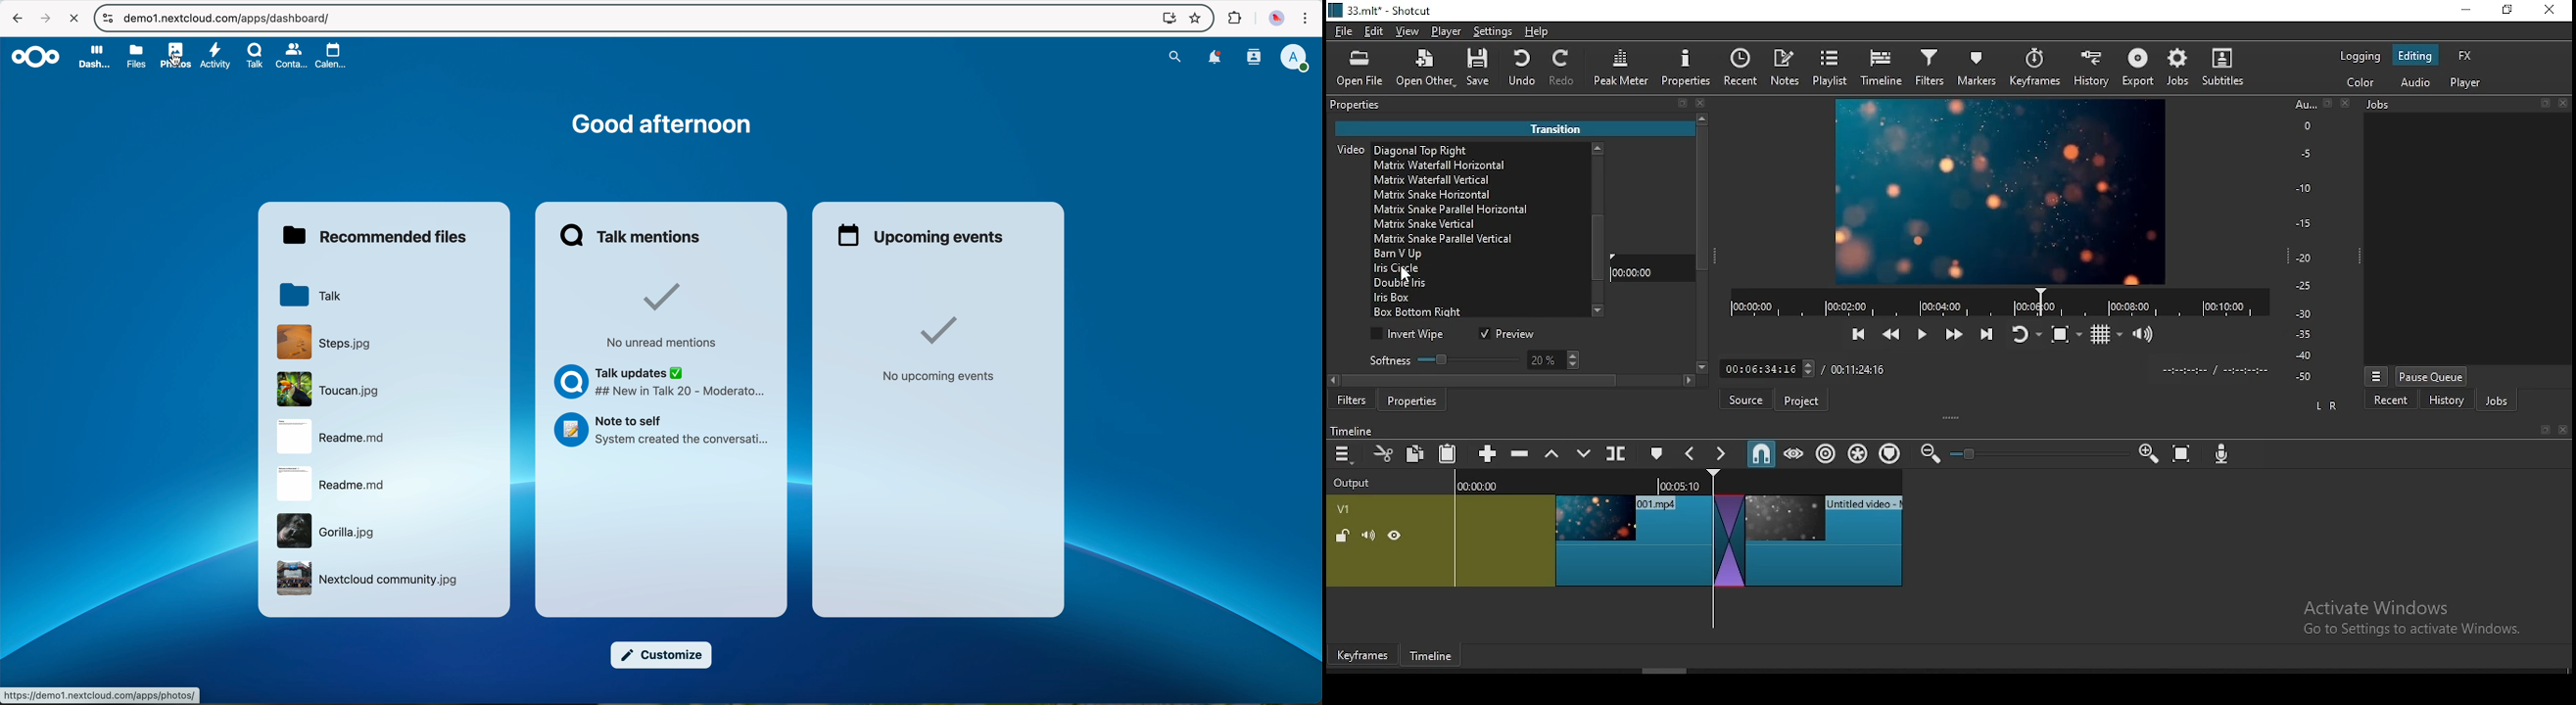 Image resolution: width=2576 pixels, height=728 pixels. Describe the element at coordinates (373, 238) in the screenshot. I see `recommended files` at that location.